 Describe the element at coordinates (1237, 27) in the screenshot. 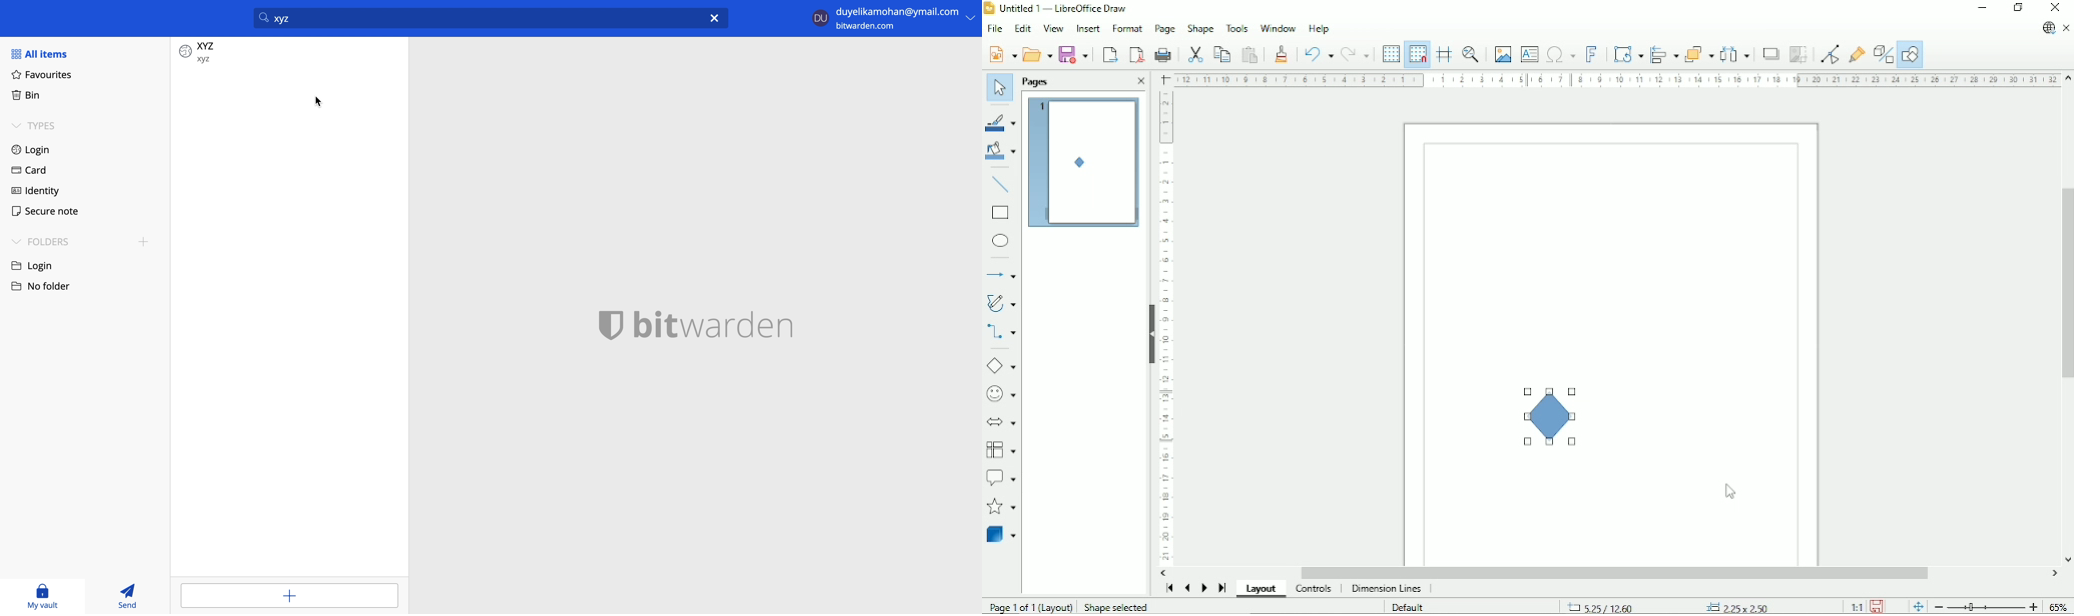

I see `Tools` at that location.